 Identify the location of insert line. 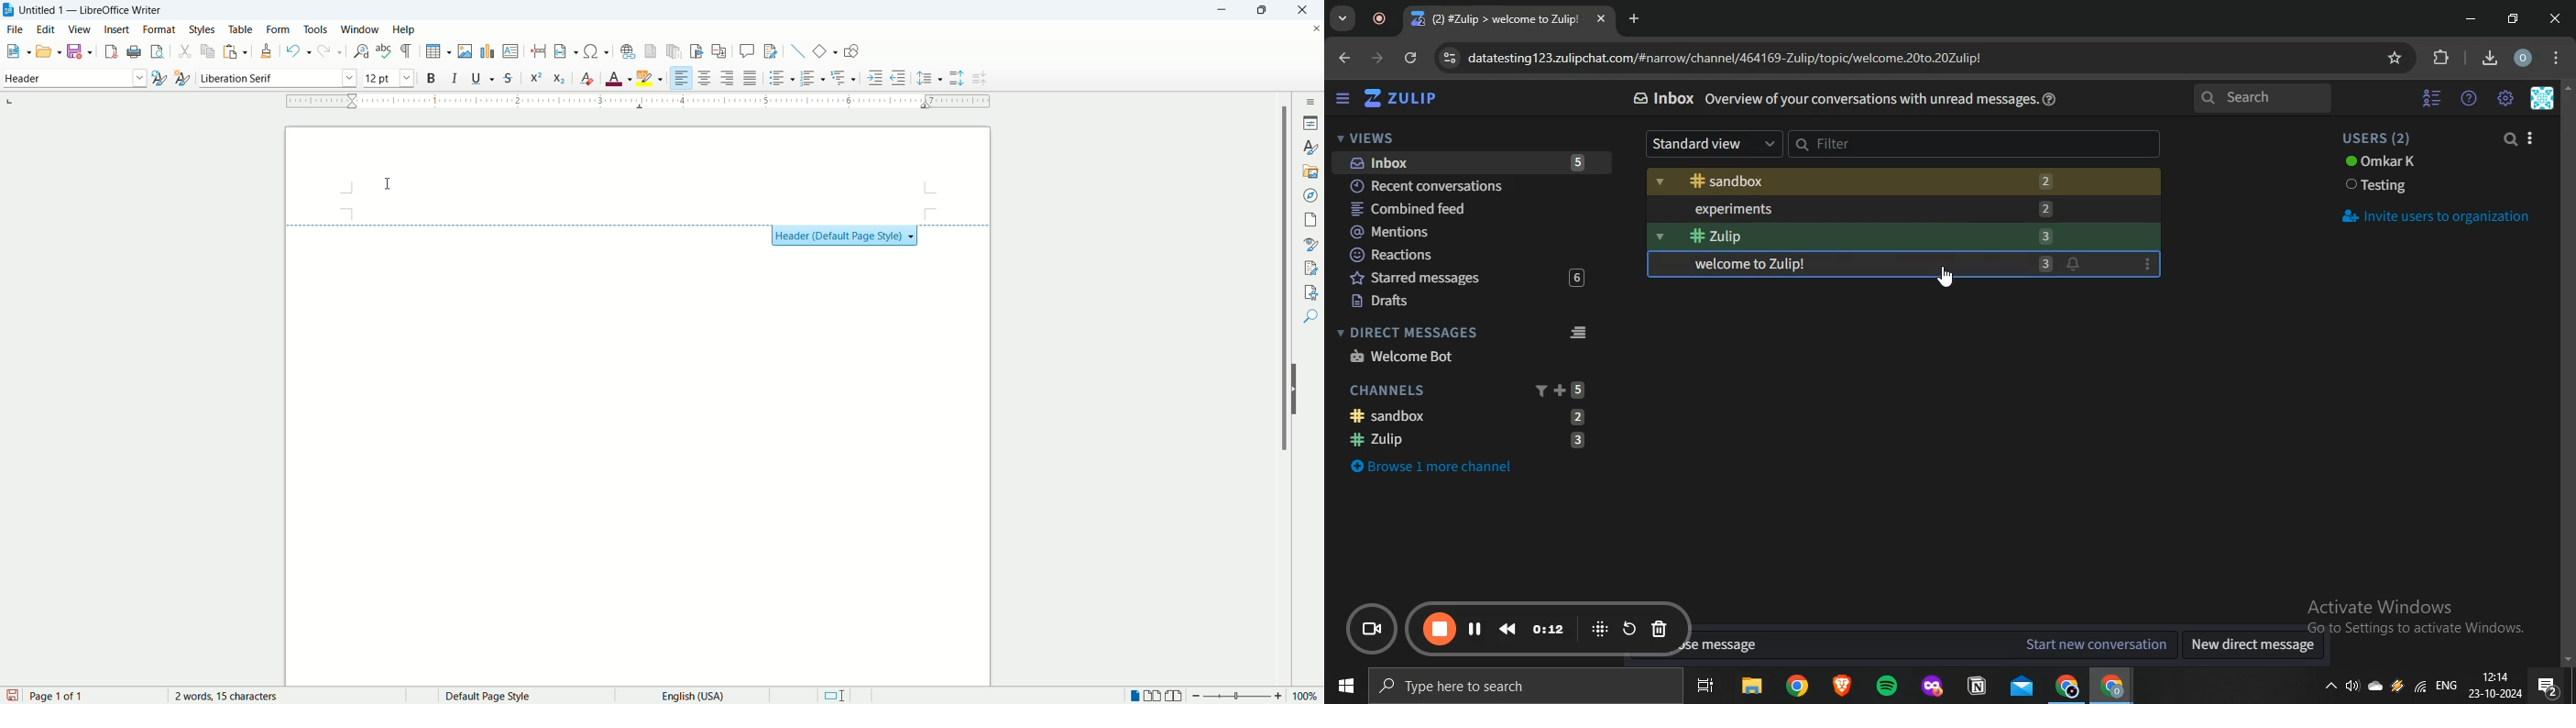
(799, 50).